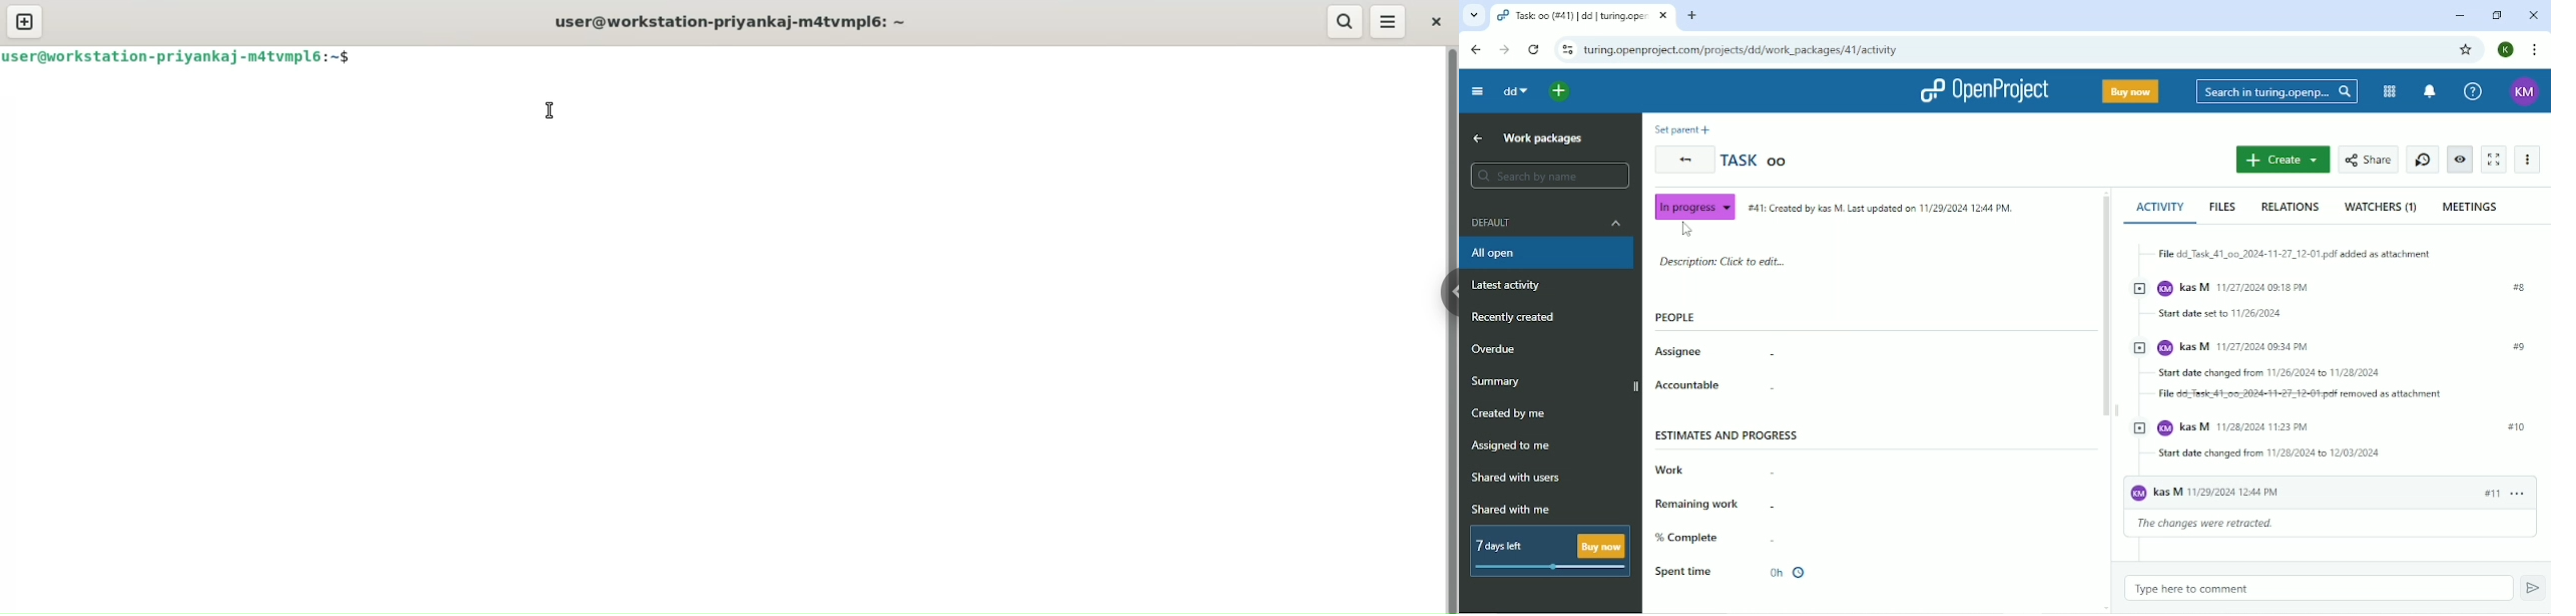 This screenshot has height=616, width=2576. I want to click on Remaining work, so click(1700, 505).